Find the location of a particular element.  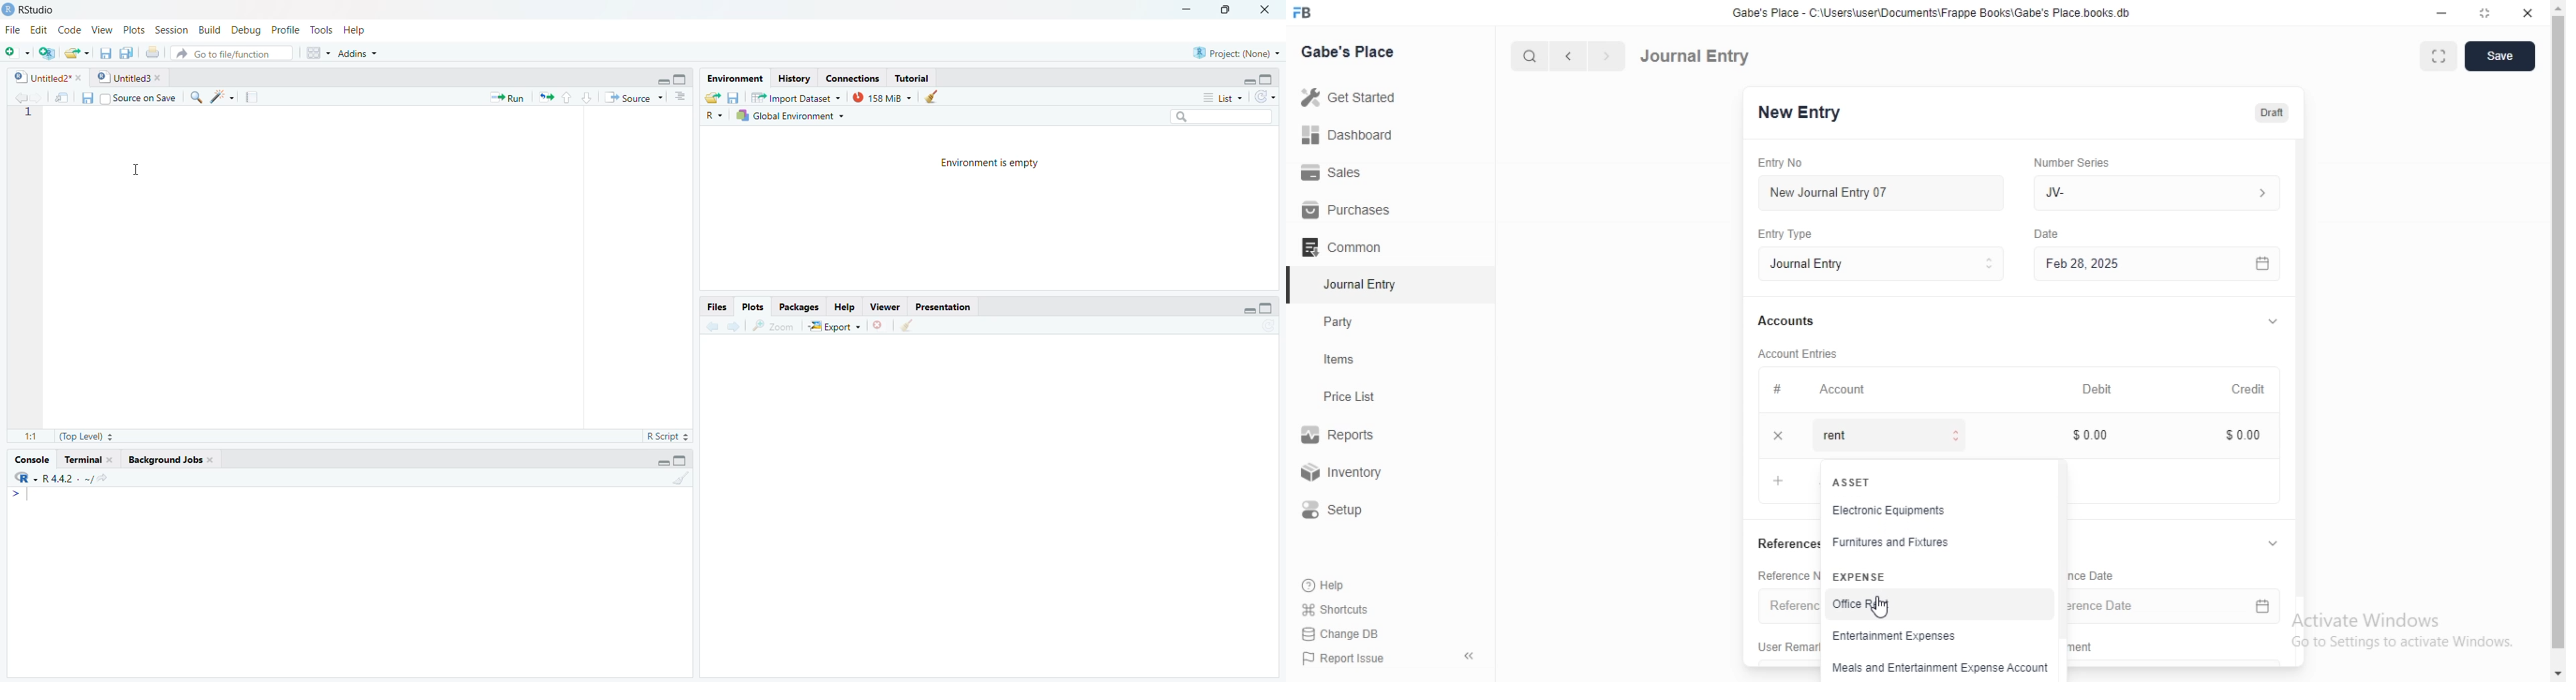

Entry No is located at coordinates (1791, 163).